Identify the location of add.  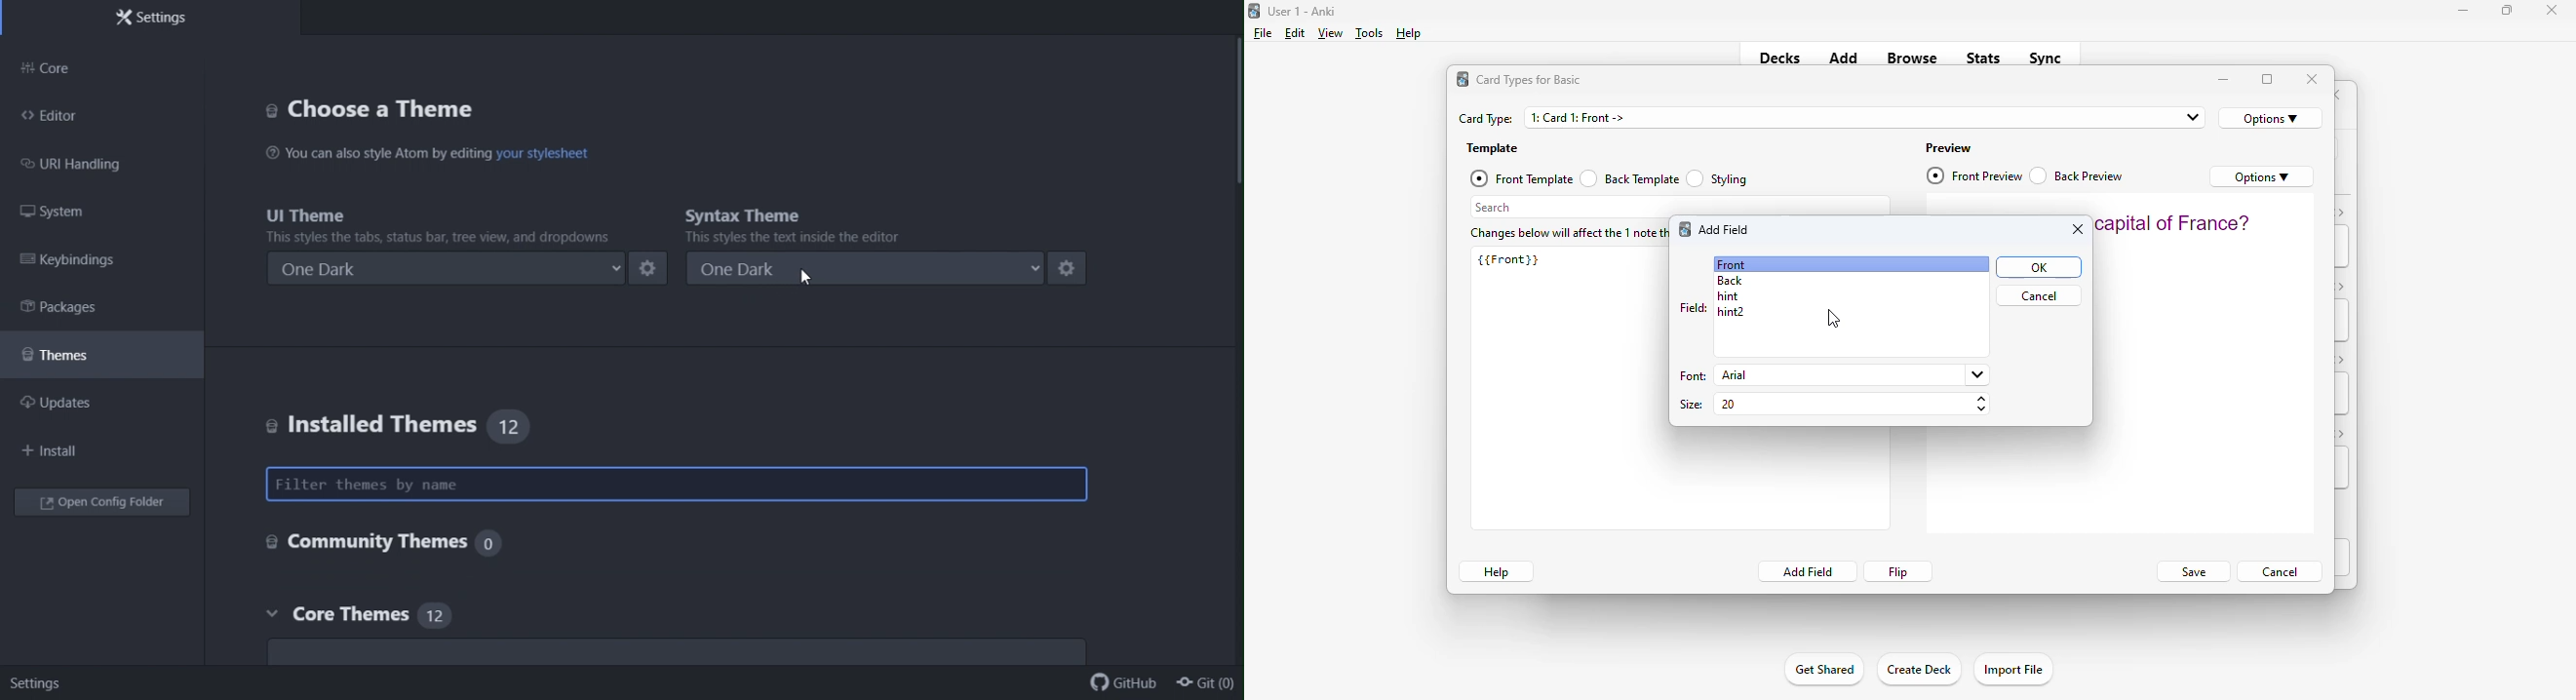
(1844, 57).